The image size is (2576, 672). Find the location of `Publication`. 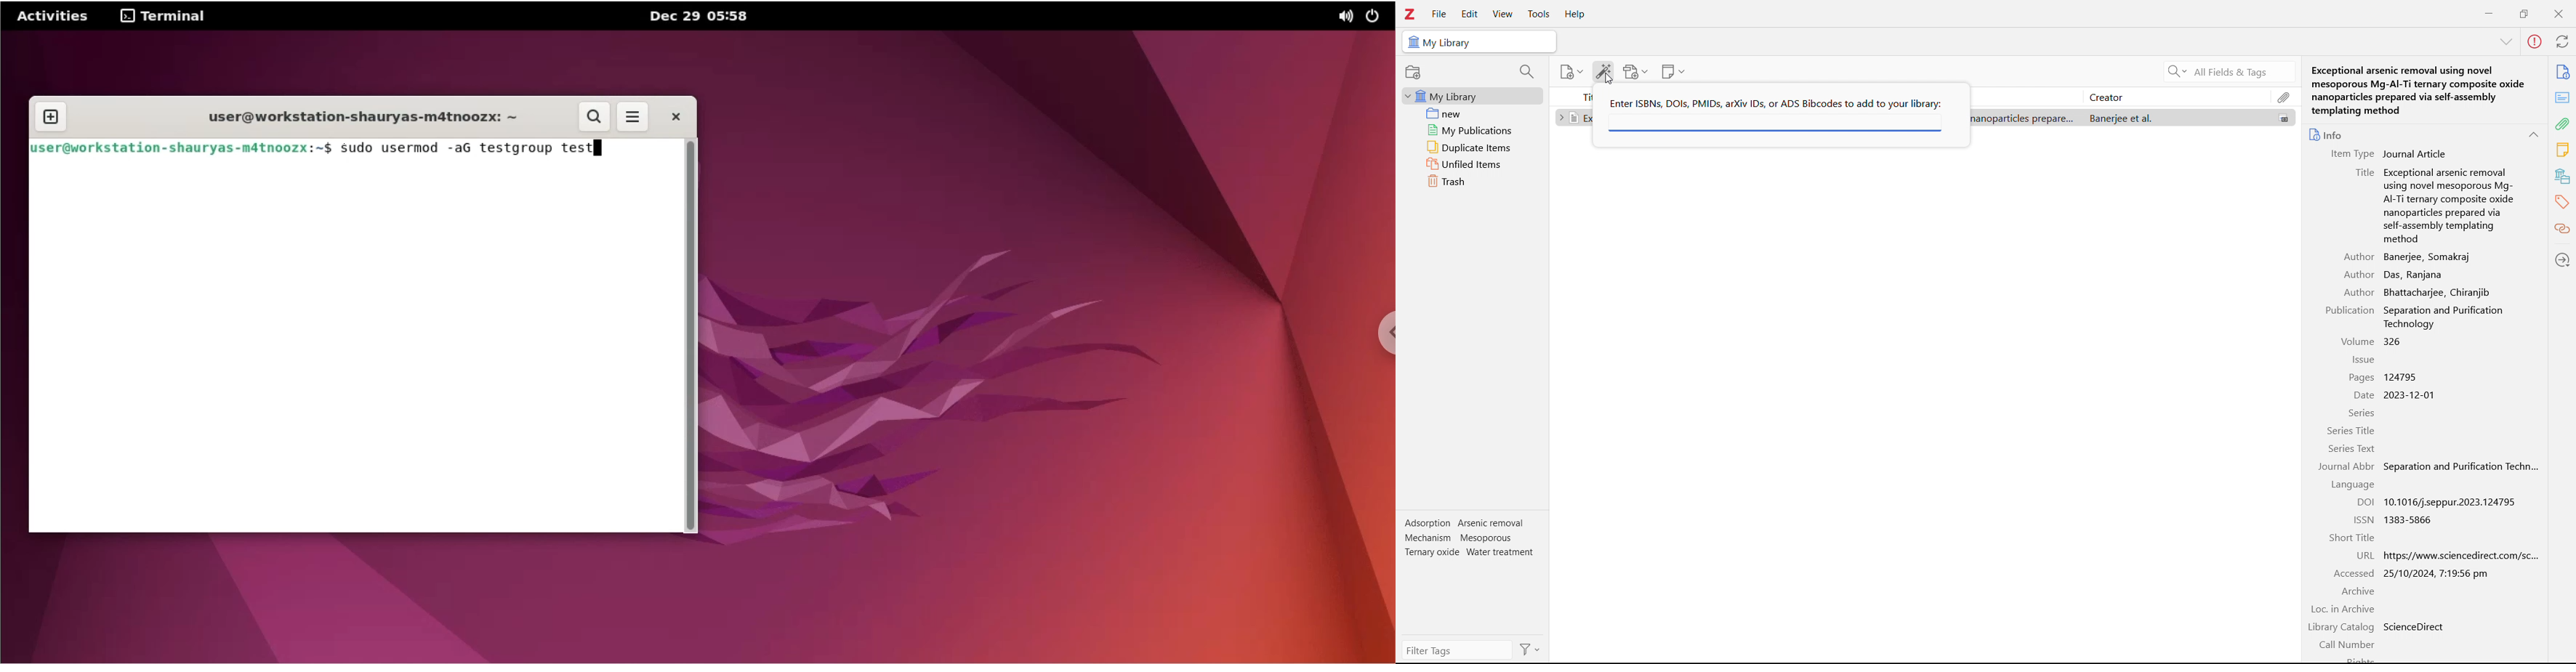

Publication is located at coordinates (2352, 310).